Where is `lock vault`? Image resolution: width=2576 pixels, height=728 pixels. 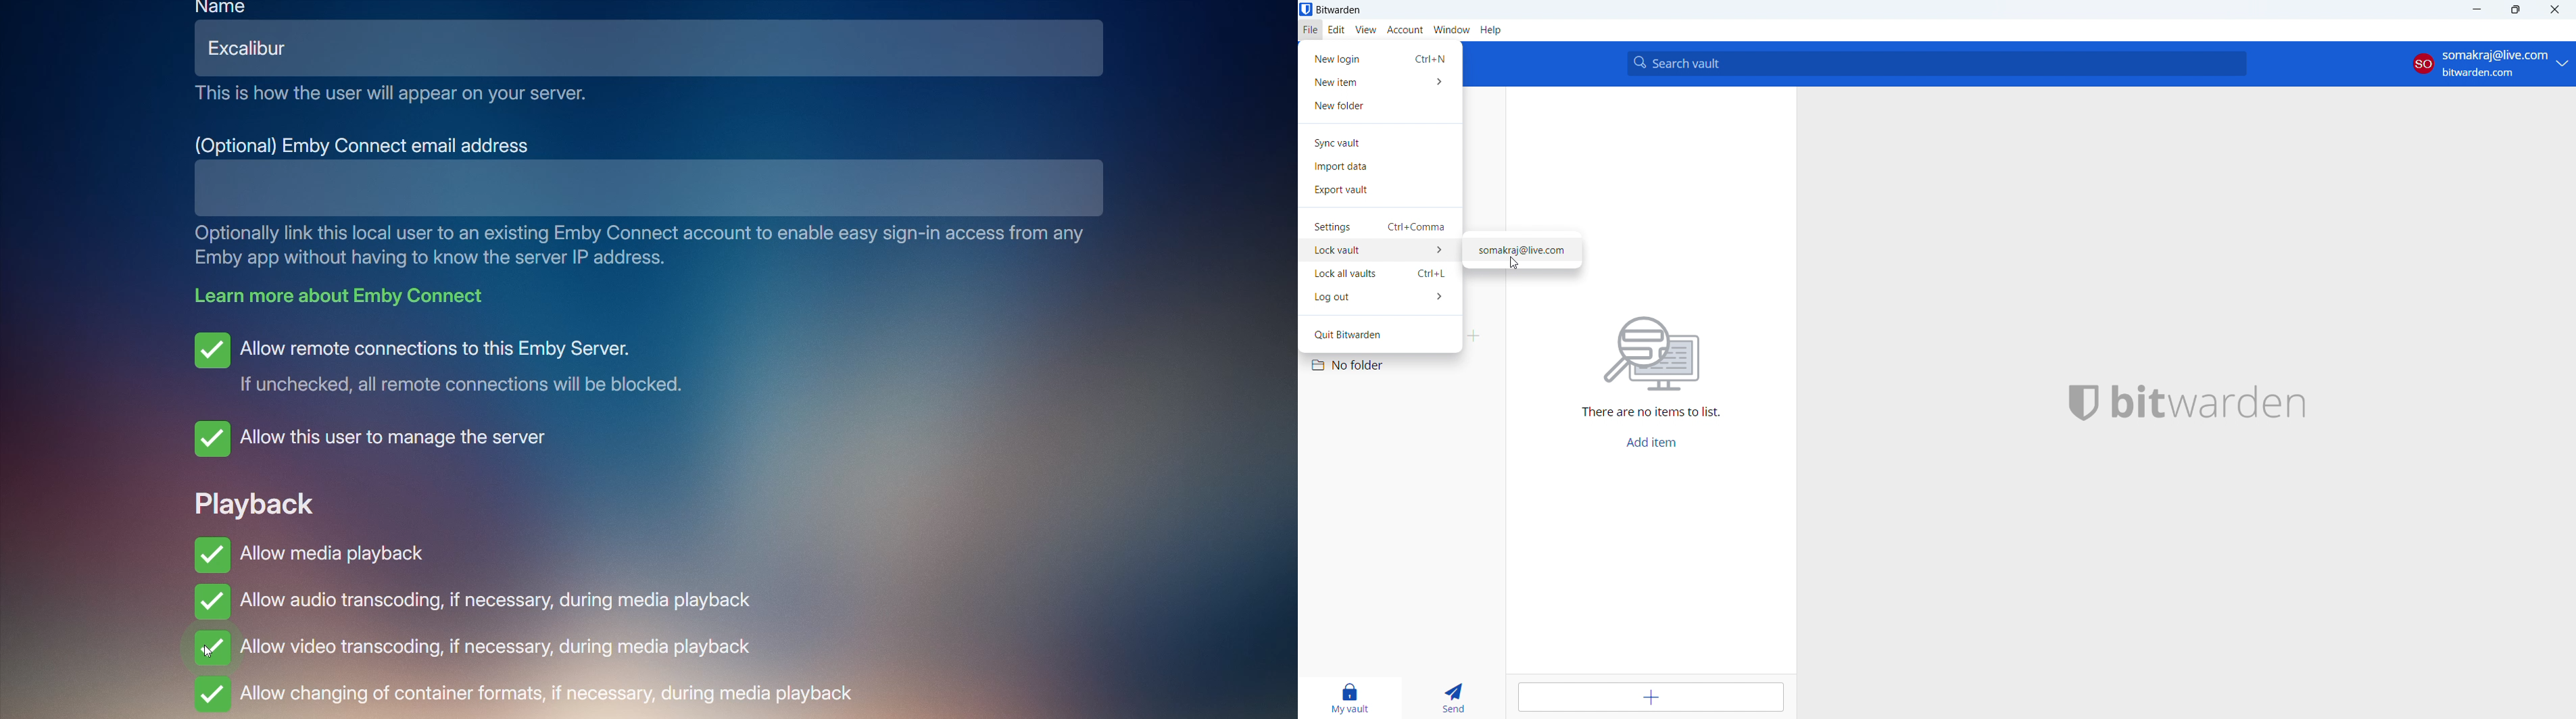 lock vault is located at coordinates (1379, 251).